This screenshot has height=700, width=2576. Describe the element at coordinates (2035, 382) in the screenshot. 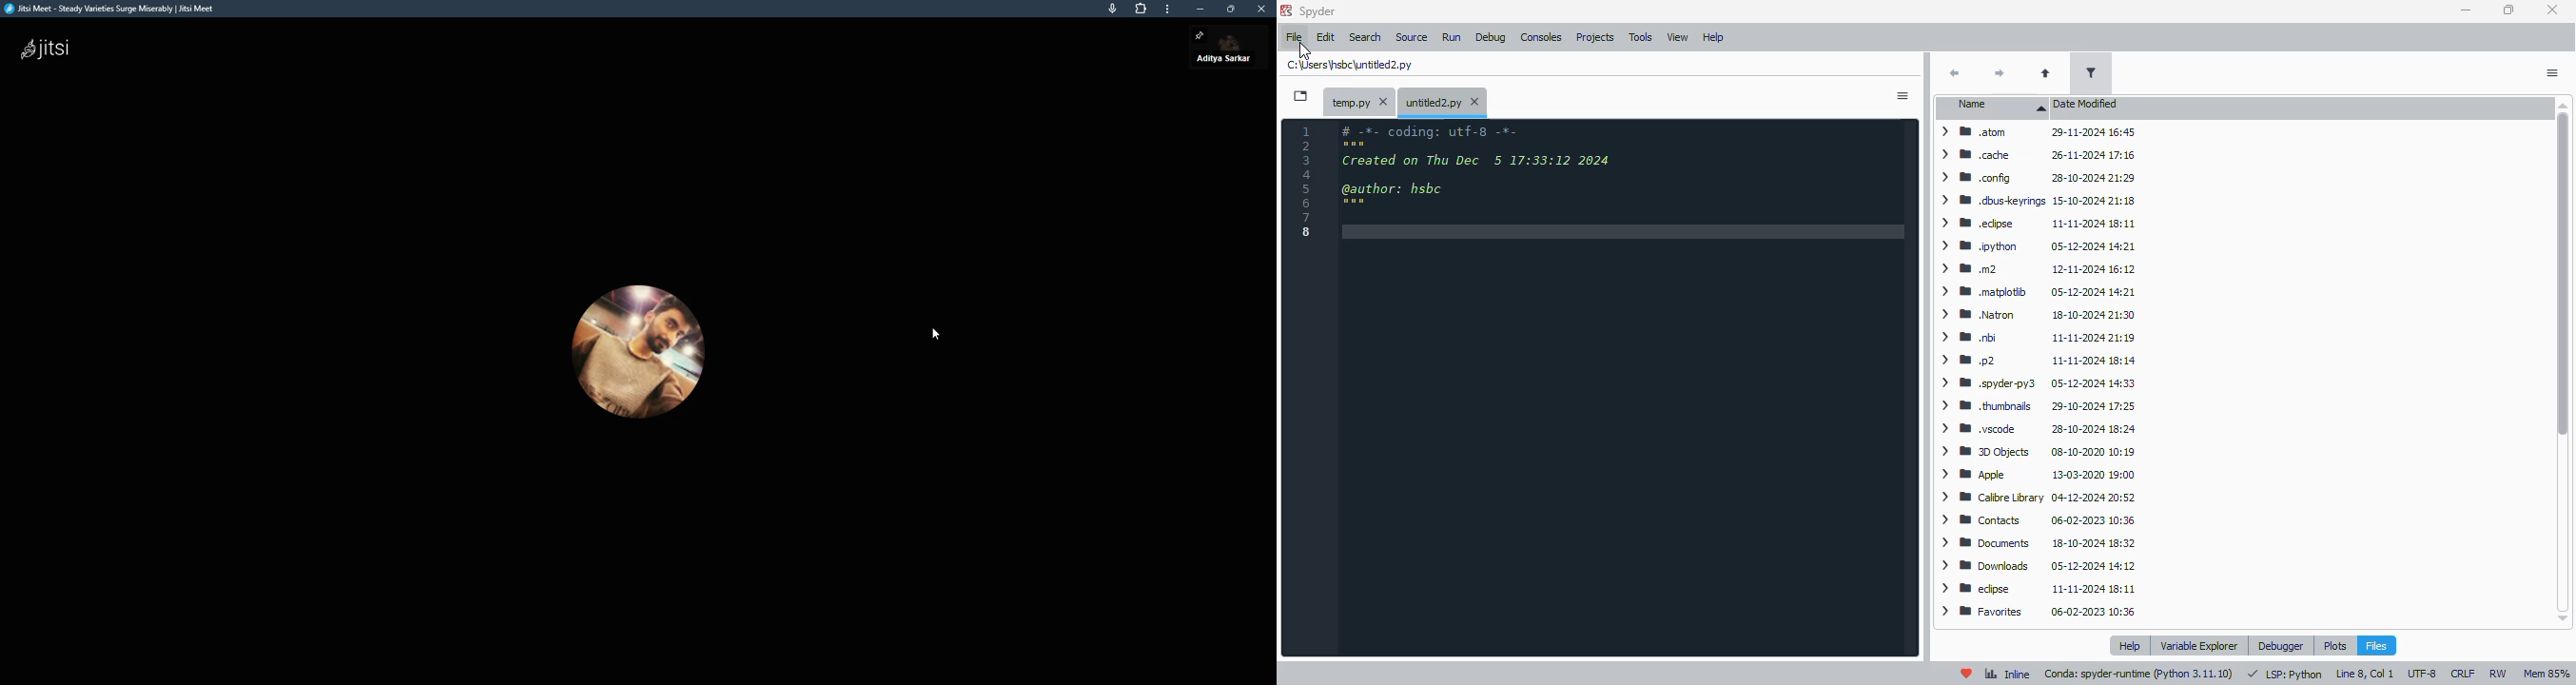

I see `> B .spyderpy3 05-12-2024 14:33` at that location.